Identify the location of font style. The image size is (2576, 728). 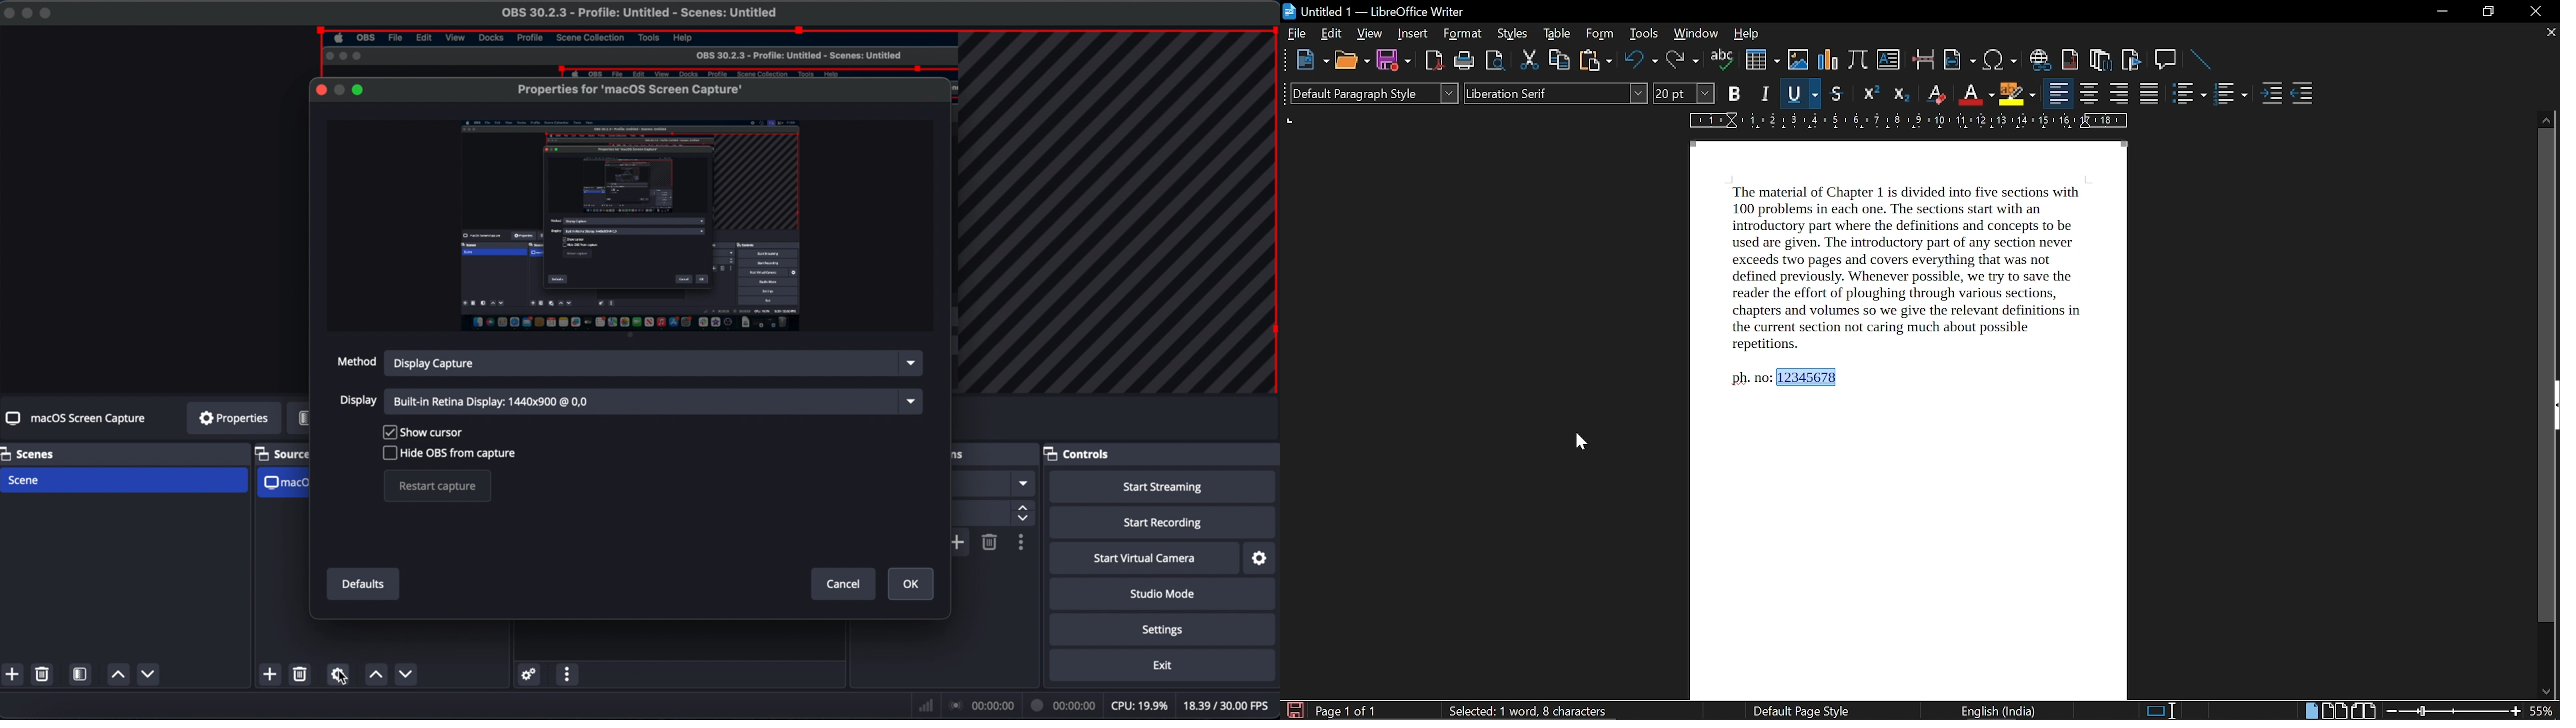
(1556, 93).